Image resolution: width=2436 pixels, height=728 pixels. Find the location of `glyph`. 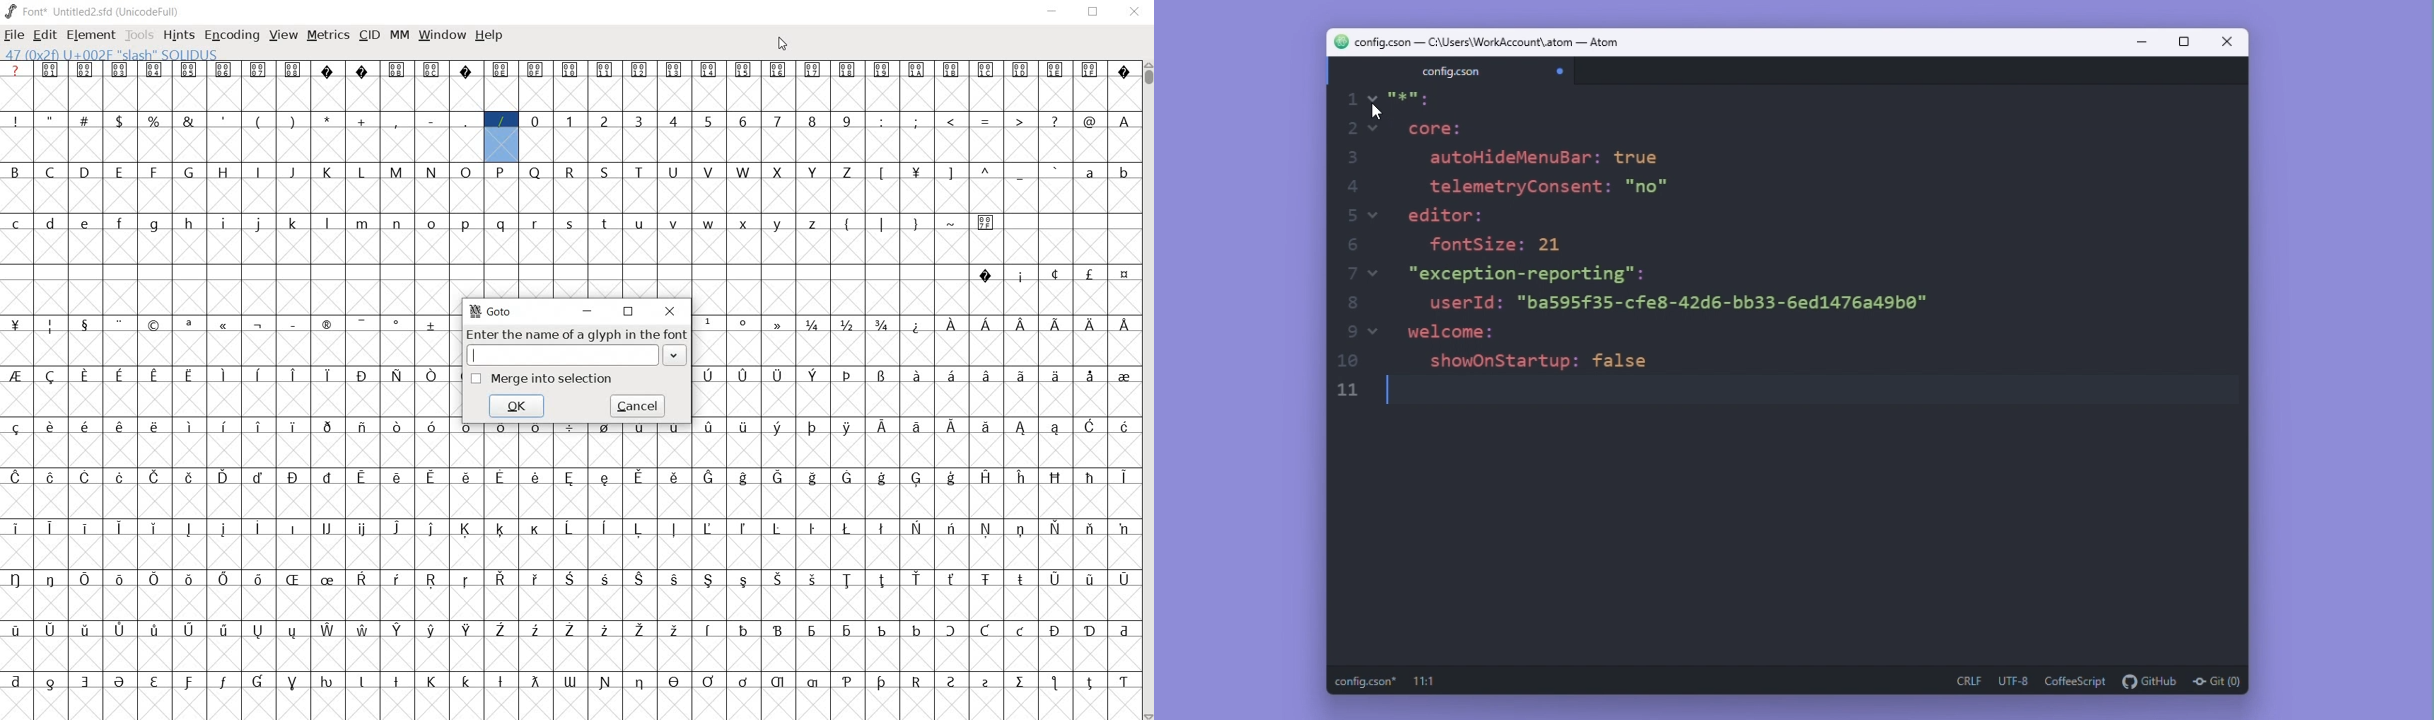

glyph is located at coordinates (605, 173).